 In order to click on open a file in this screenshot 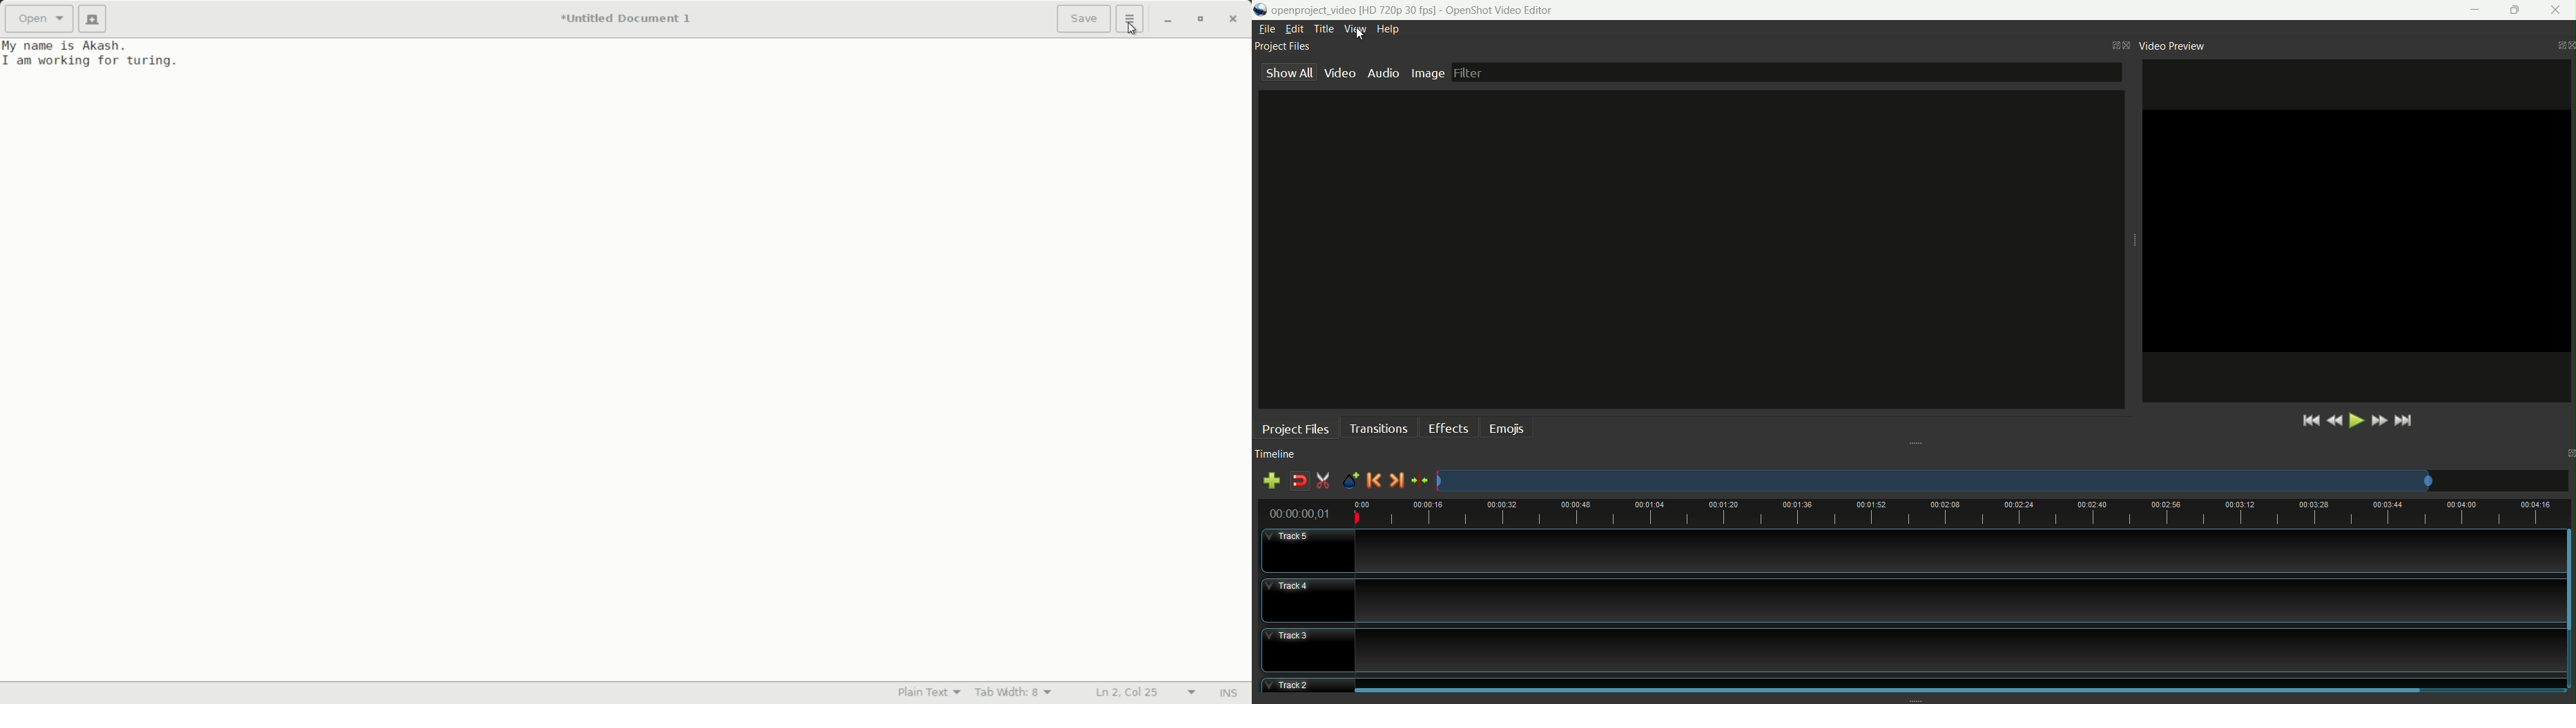, I will do `click(38, 18)`.